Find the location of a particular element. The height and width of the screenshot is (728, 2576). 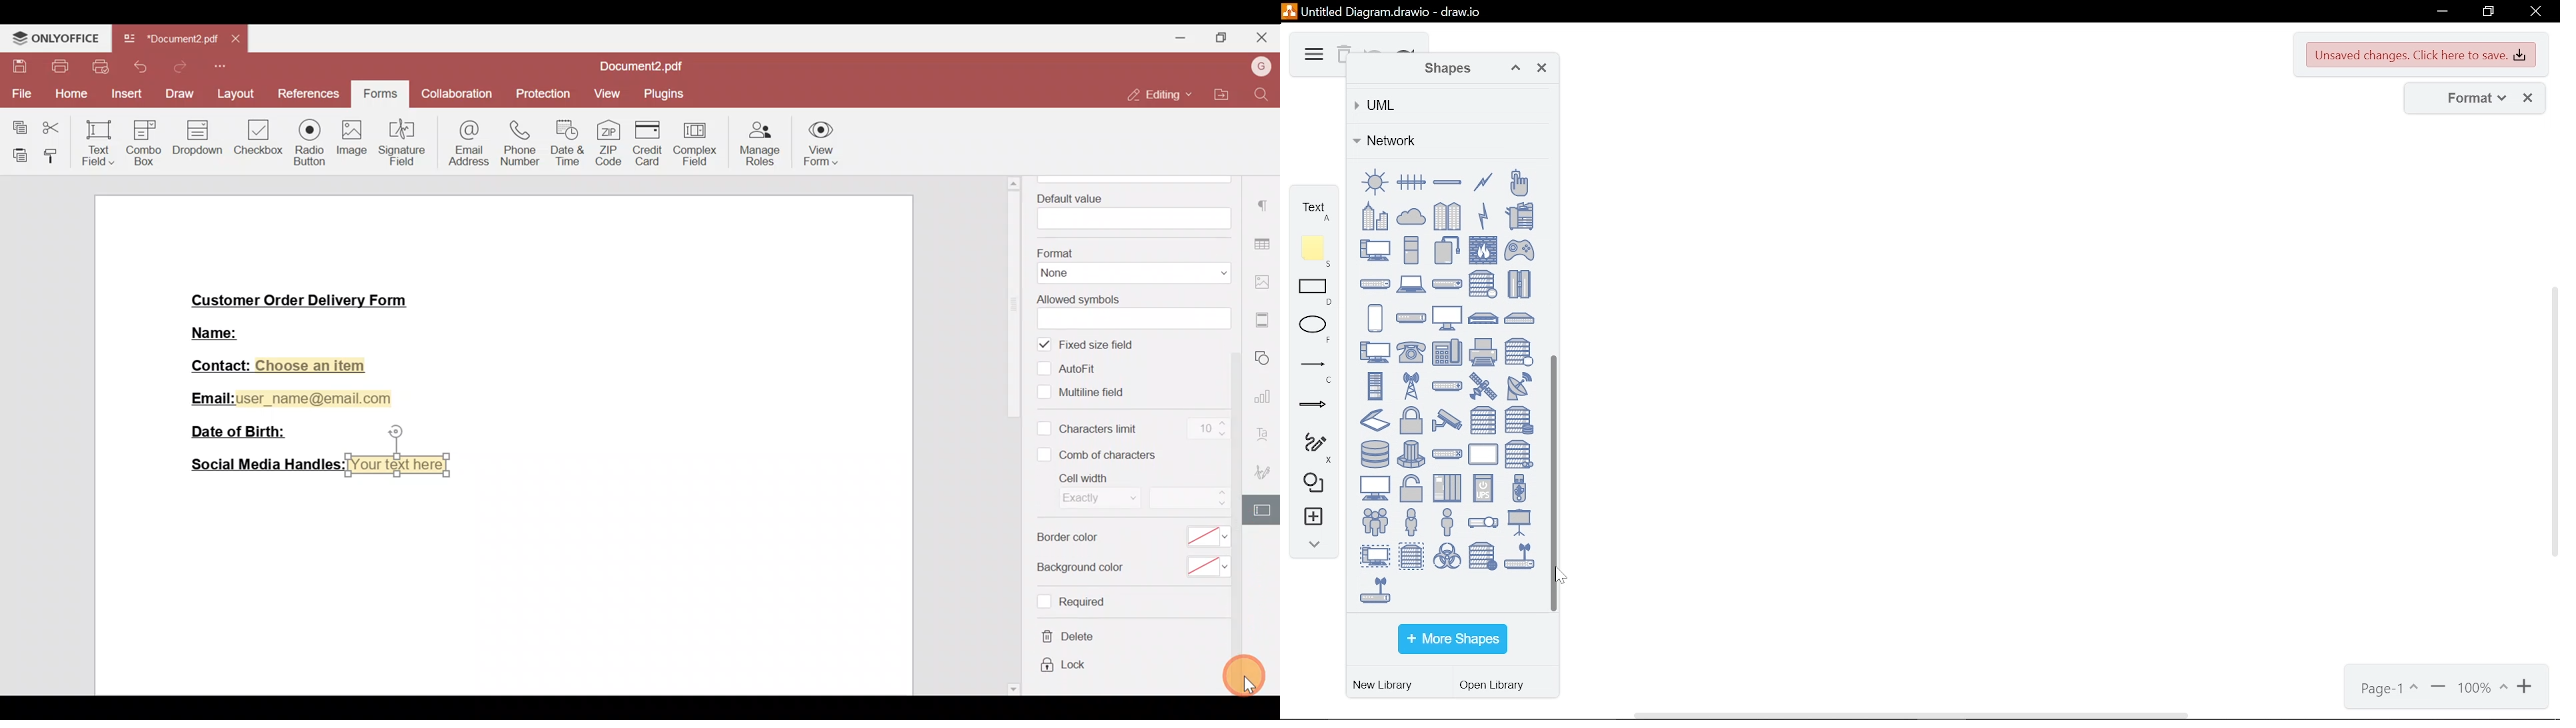

patch panel is located at coordinates (1519, 318).